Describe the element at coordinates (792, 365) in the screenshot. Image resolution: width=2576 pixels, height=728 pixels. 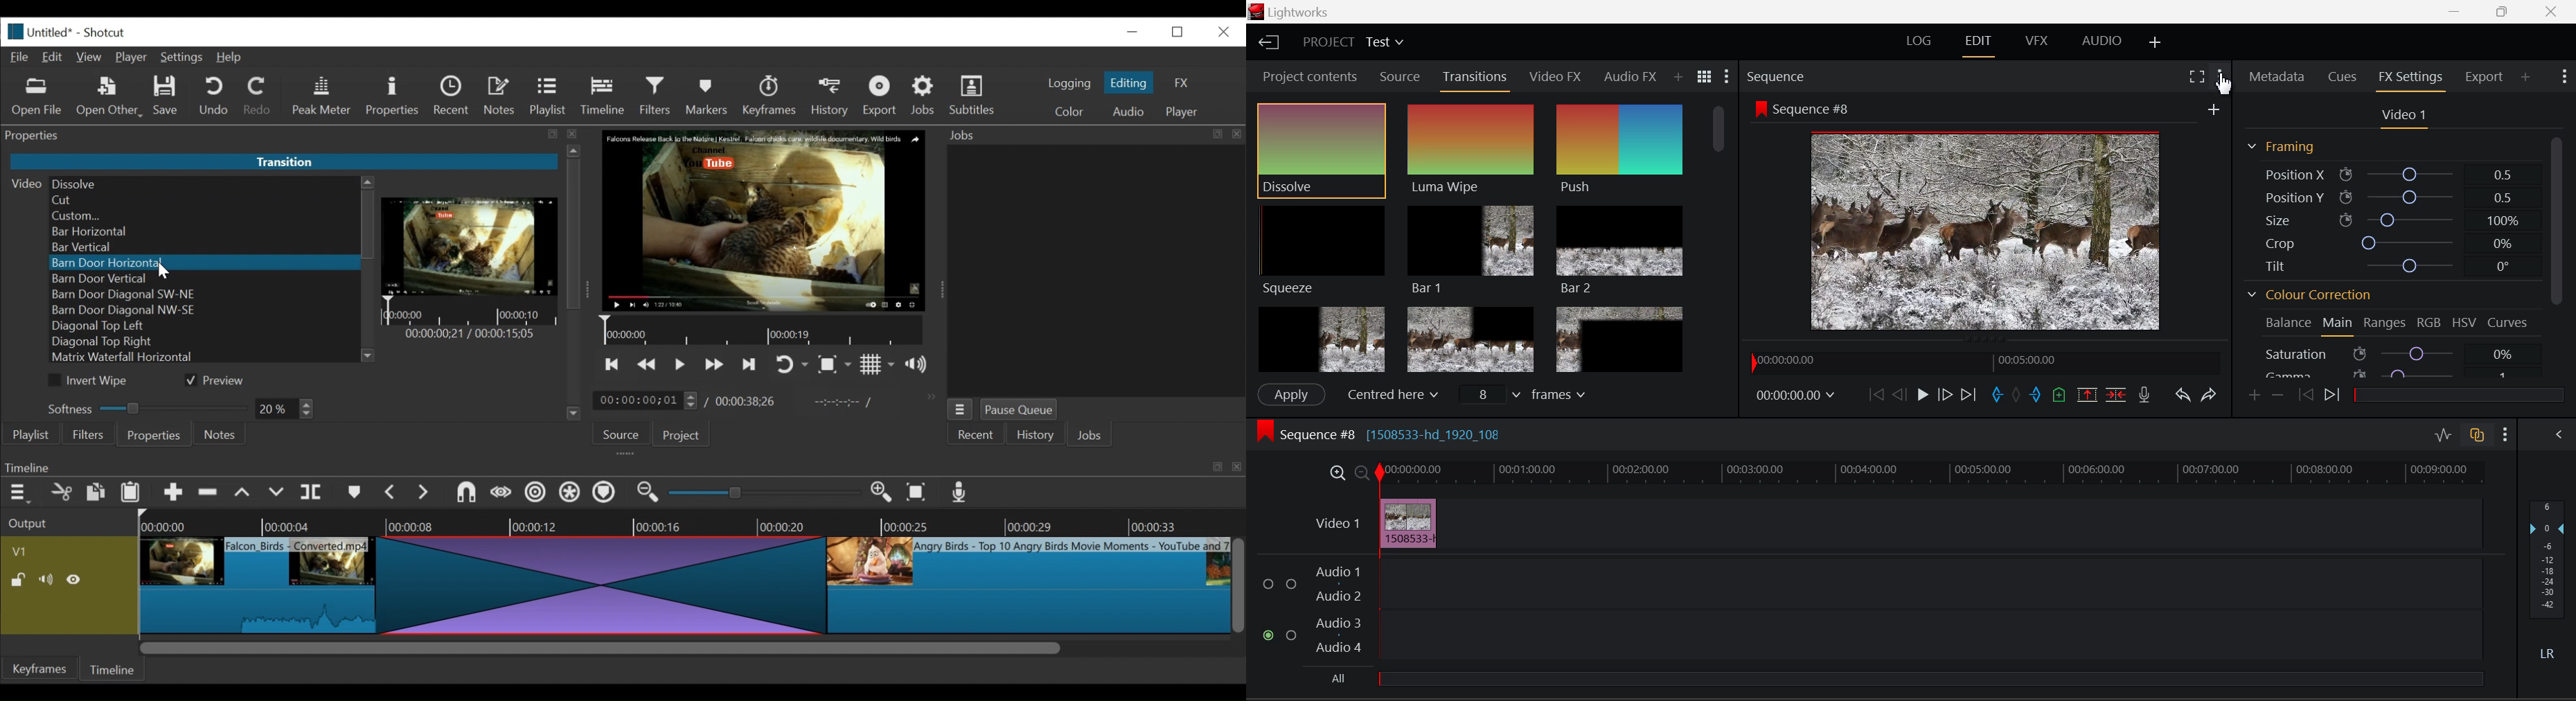
I see `toggle player looping` at that location.